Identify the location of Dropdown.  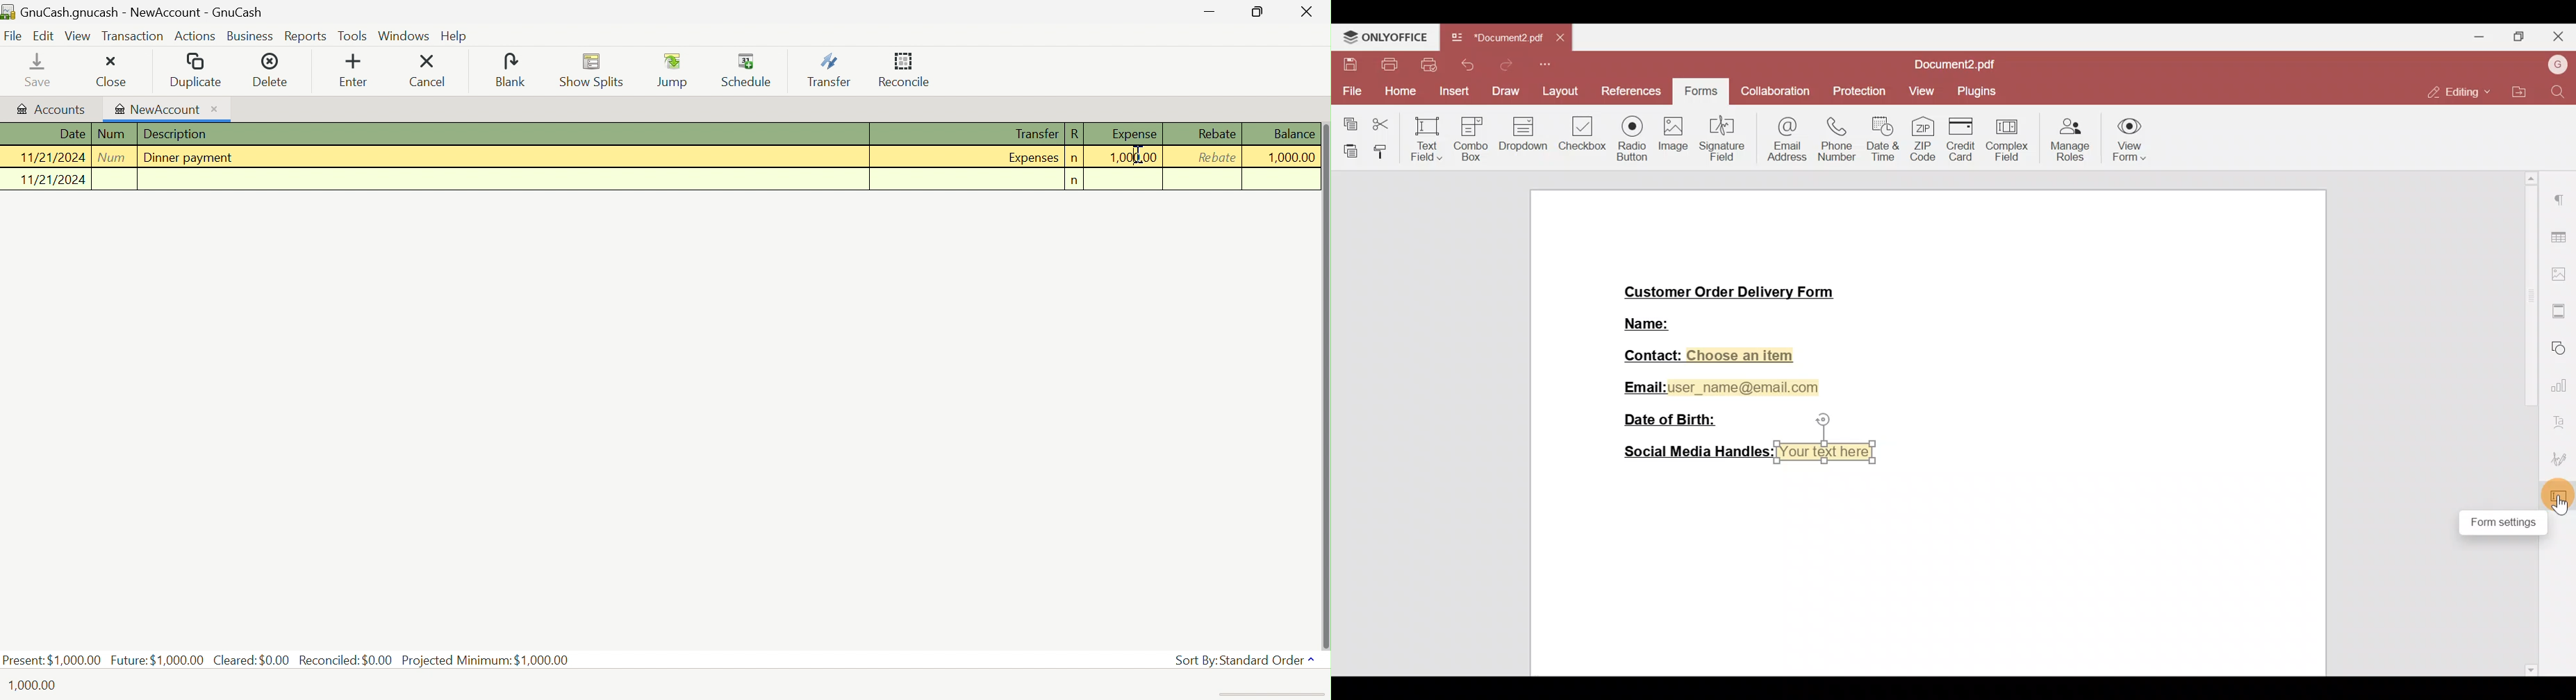
(1525, 135).